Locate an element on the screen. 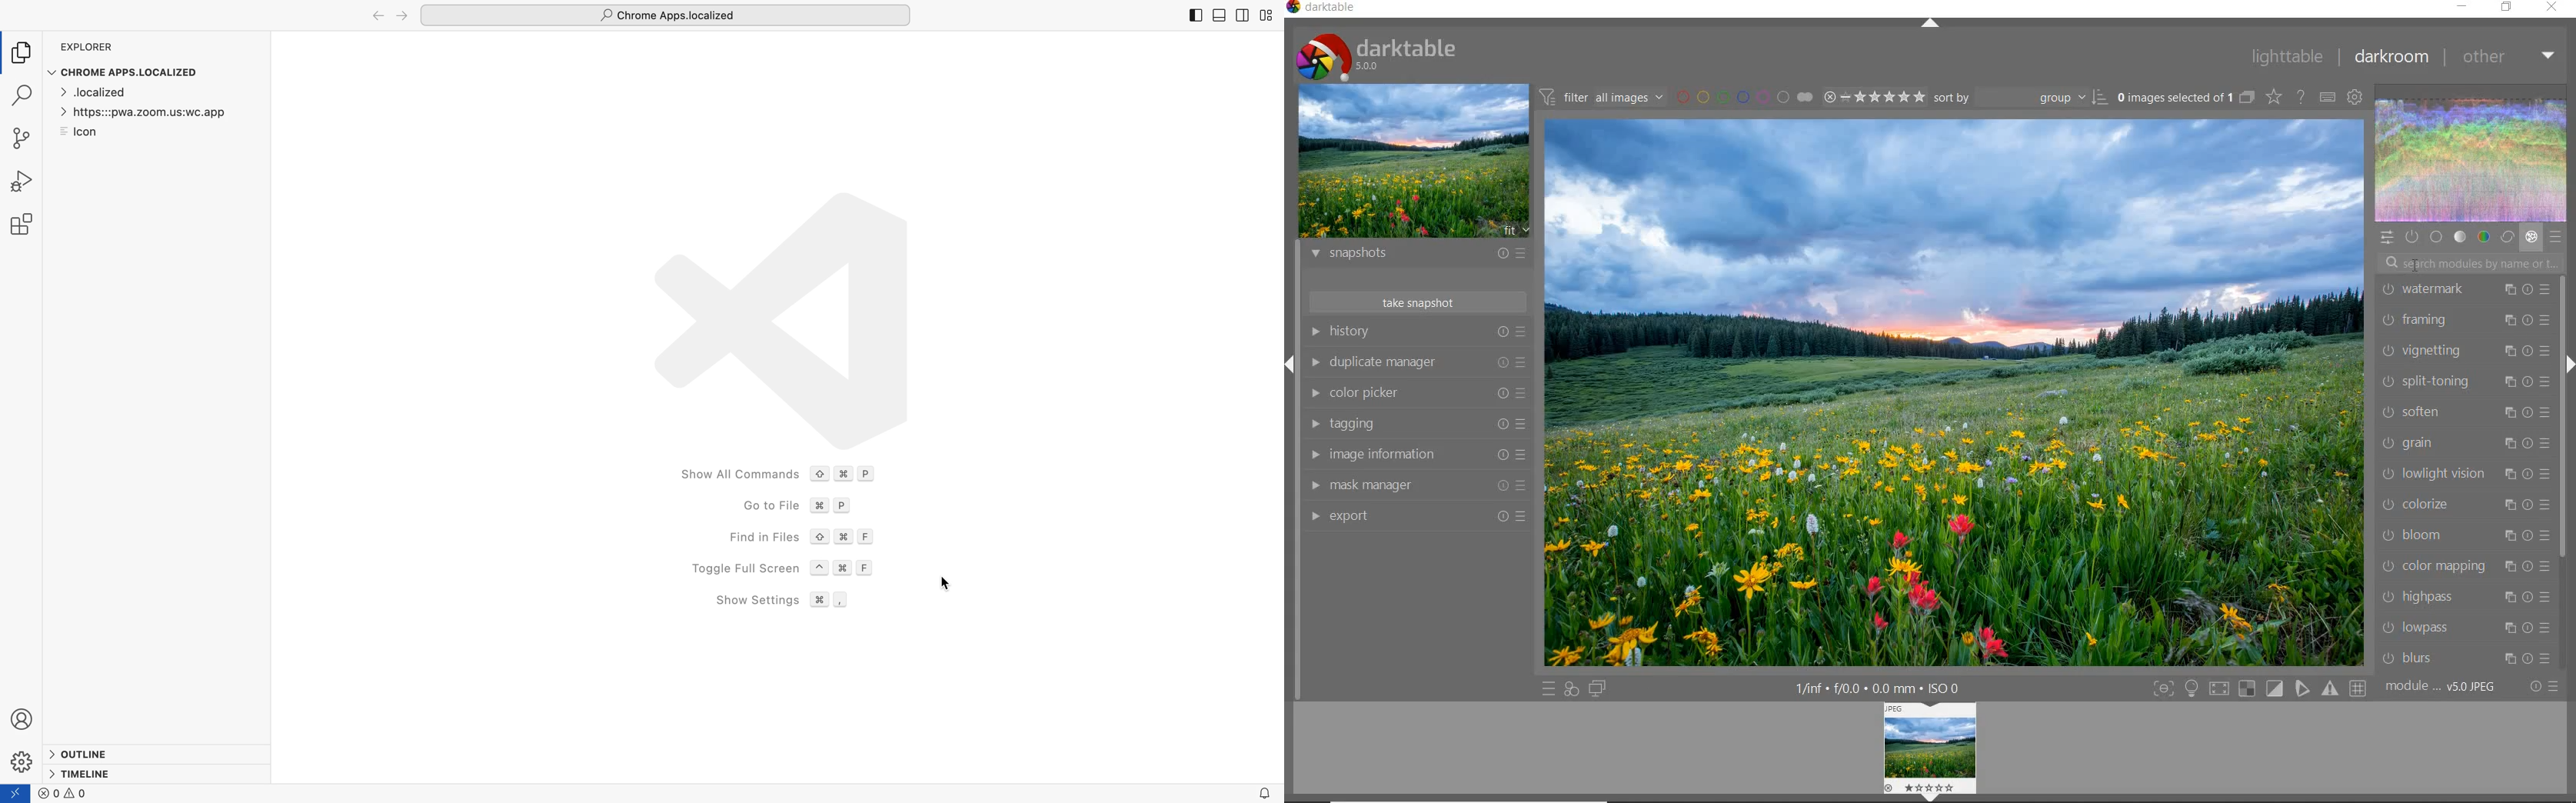  image preview is located at coordinates (1929, 752).